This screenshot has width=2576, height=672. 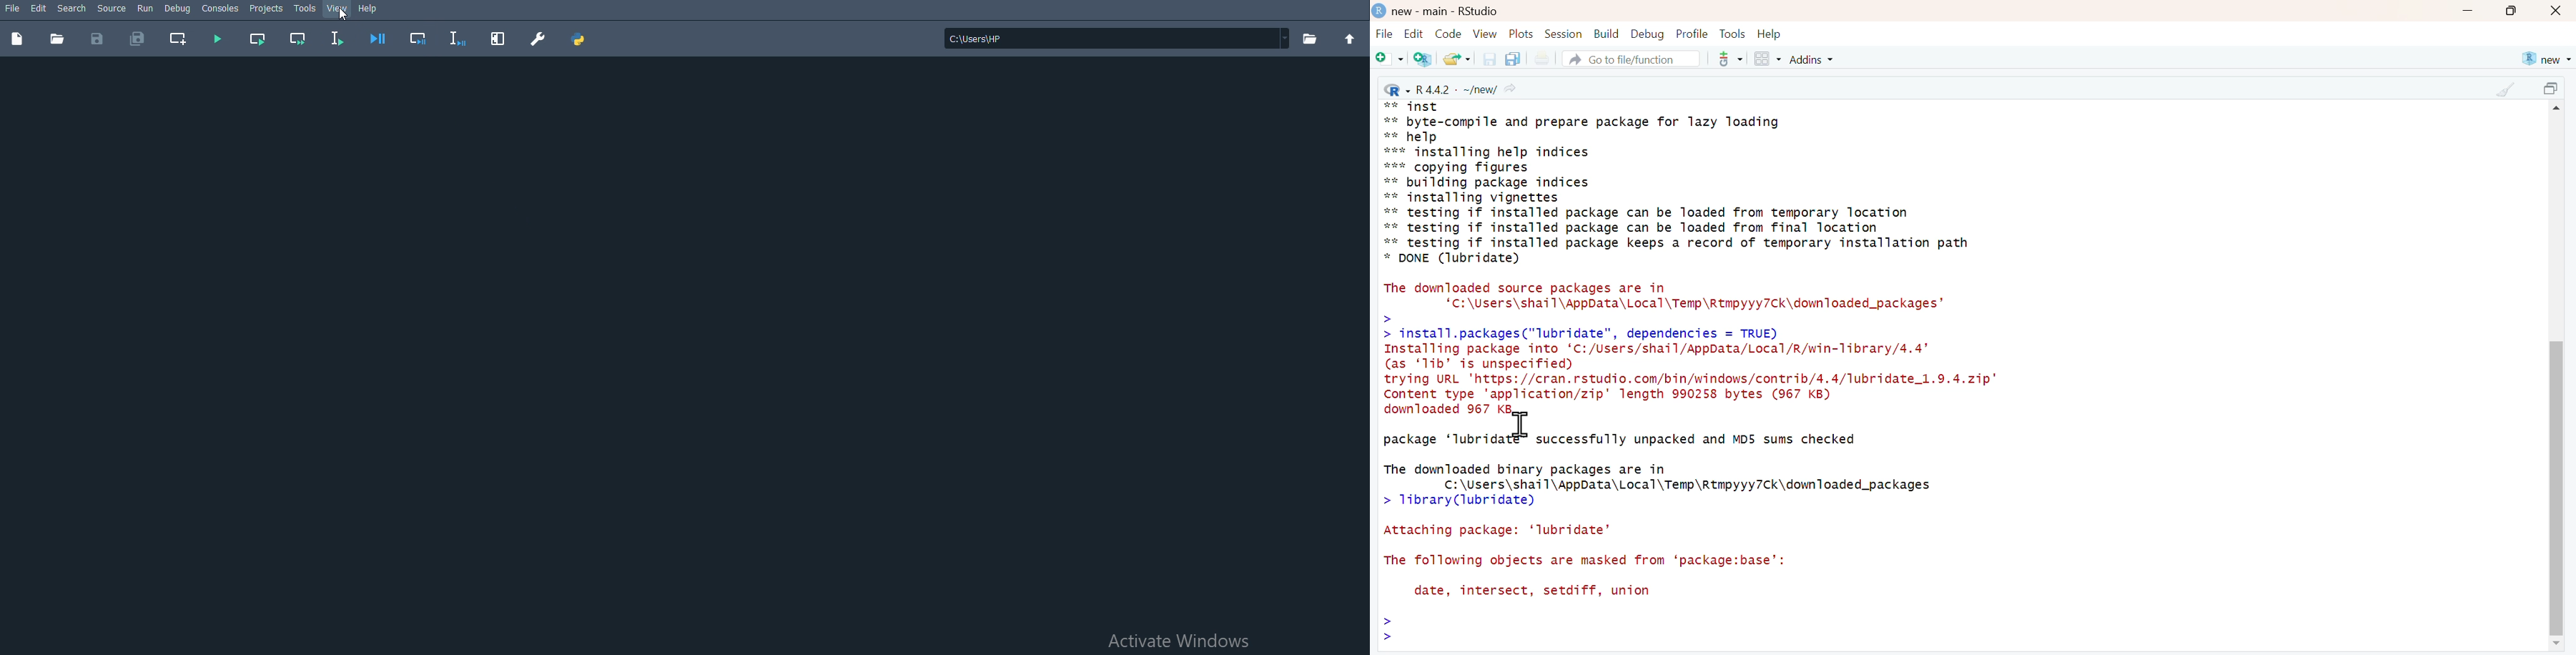 I want to click on Run selection or current line, so click(x=335, y=38).